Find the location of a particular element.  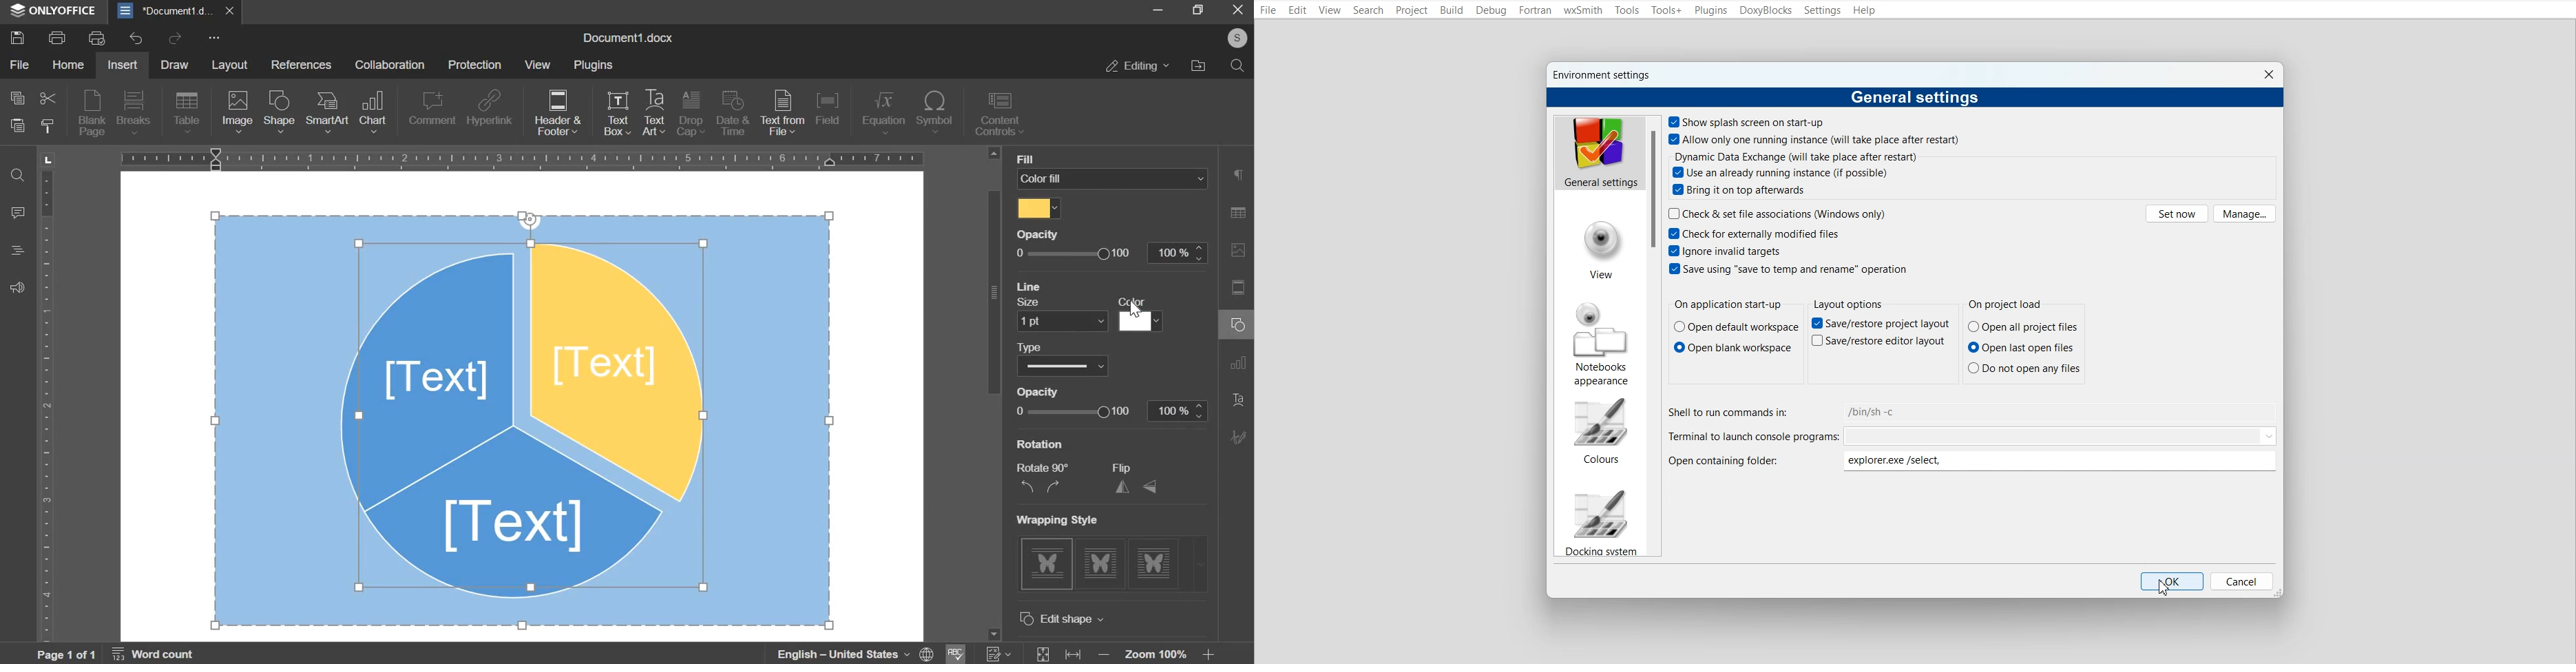

layout is located at coordinates (235, 66).